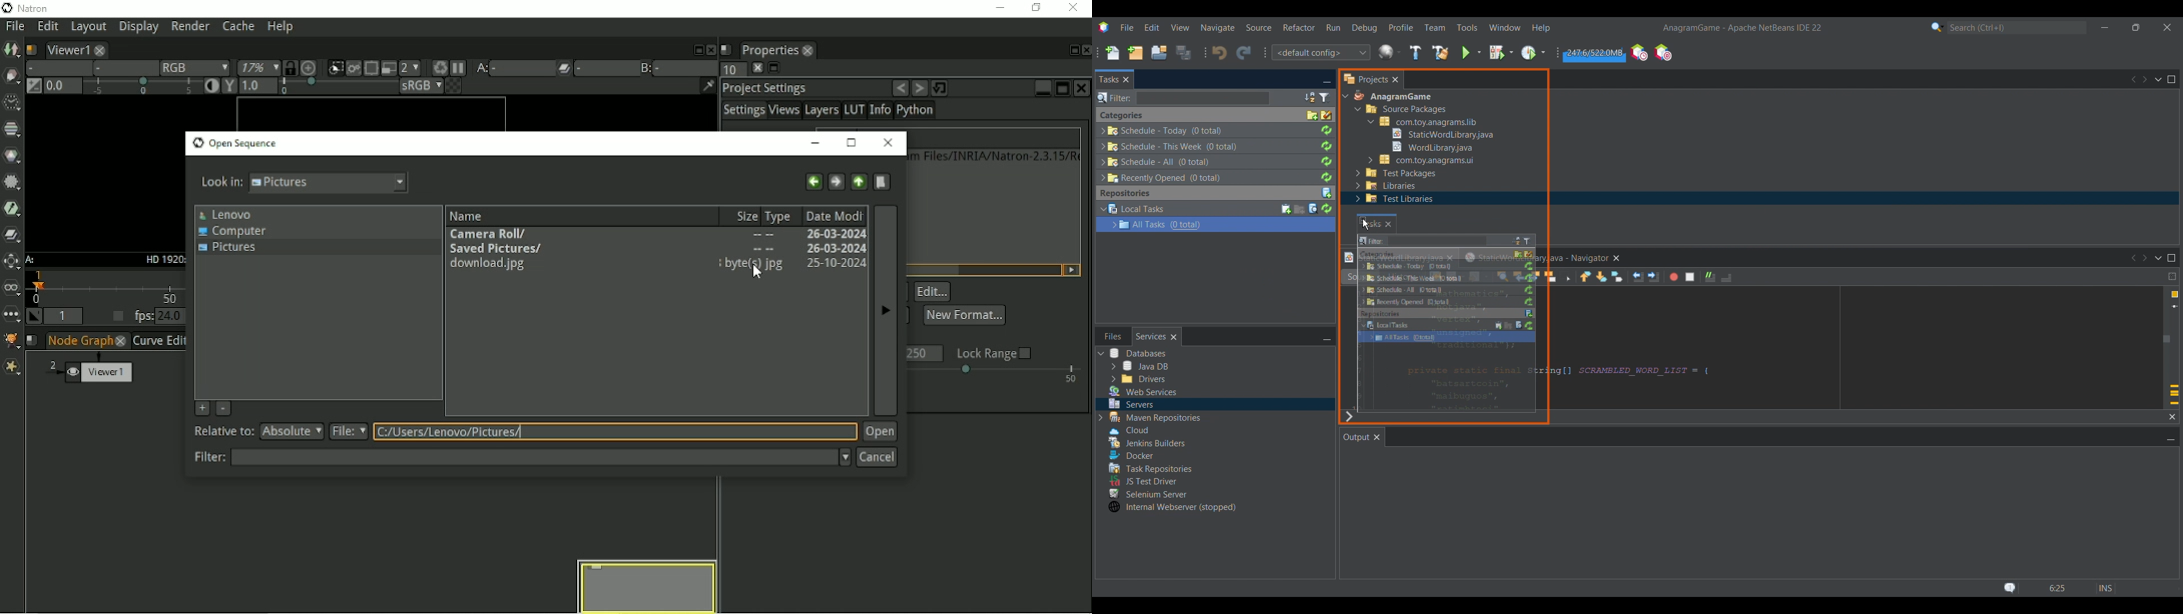 This screenshot has height=616, width=2184. What do you see at coordinates (1639, 52) in the screenshot?
I see `Profile the IDE` at bounding box center [1639, 52].